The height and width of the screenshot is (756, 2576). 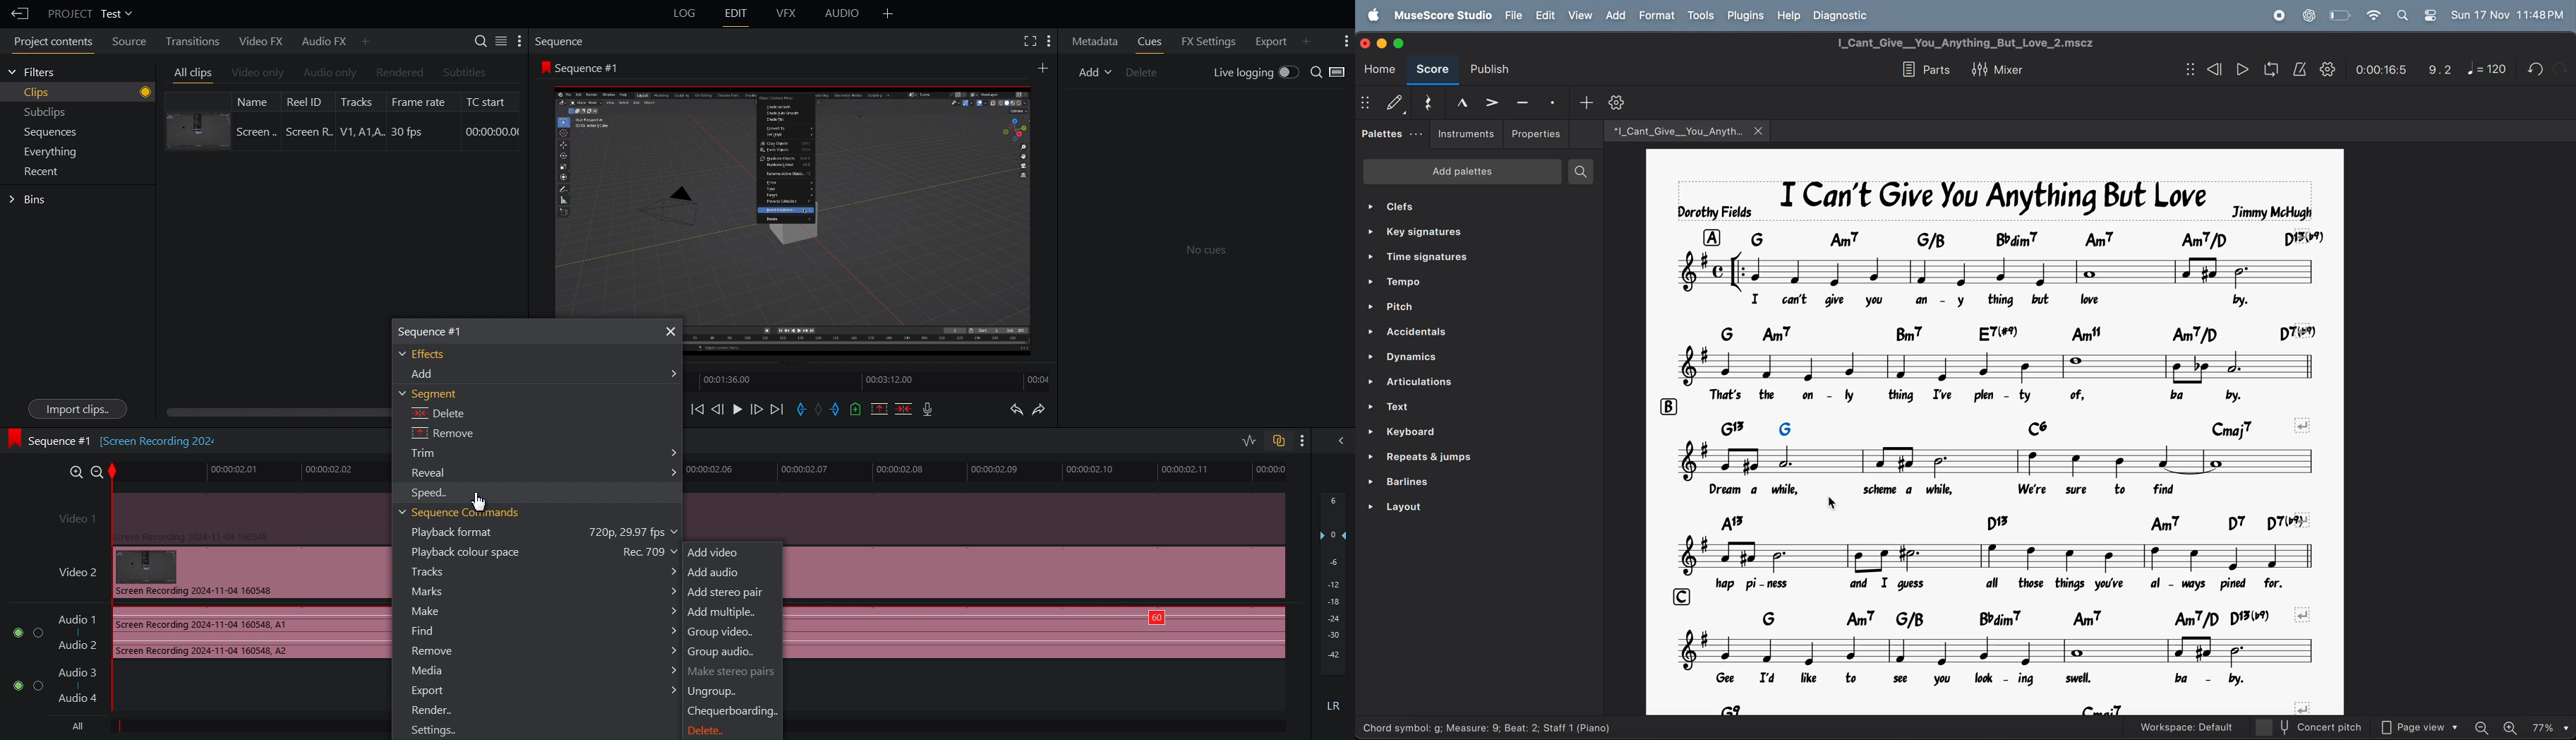 I want to click on musescorestudio, so click(x=1443, y=15).